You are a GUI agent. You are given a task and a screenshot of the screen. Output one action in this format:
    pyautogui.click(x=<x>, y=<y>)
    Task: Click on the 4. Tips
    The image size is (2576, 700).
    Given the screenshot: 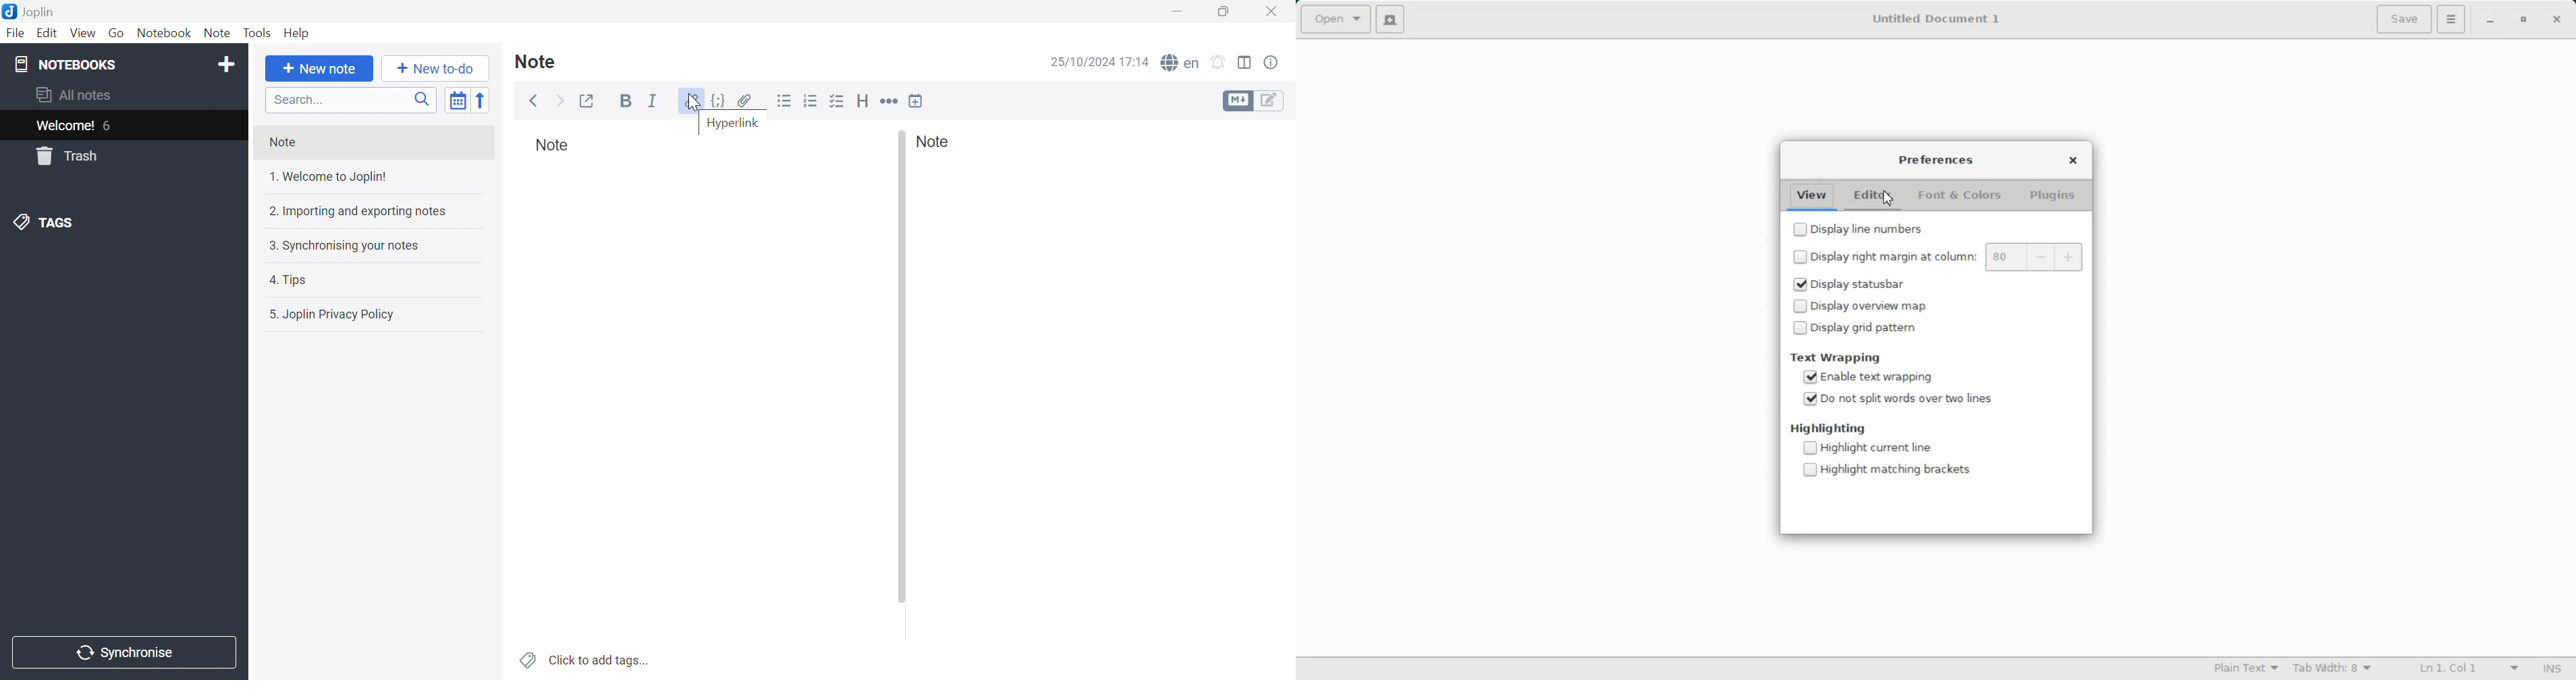 What is the action you would take?
    pyautogui.click(x=368, y=281)
    